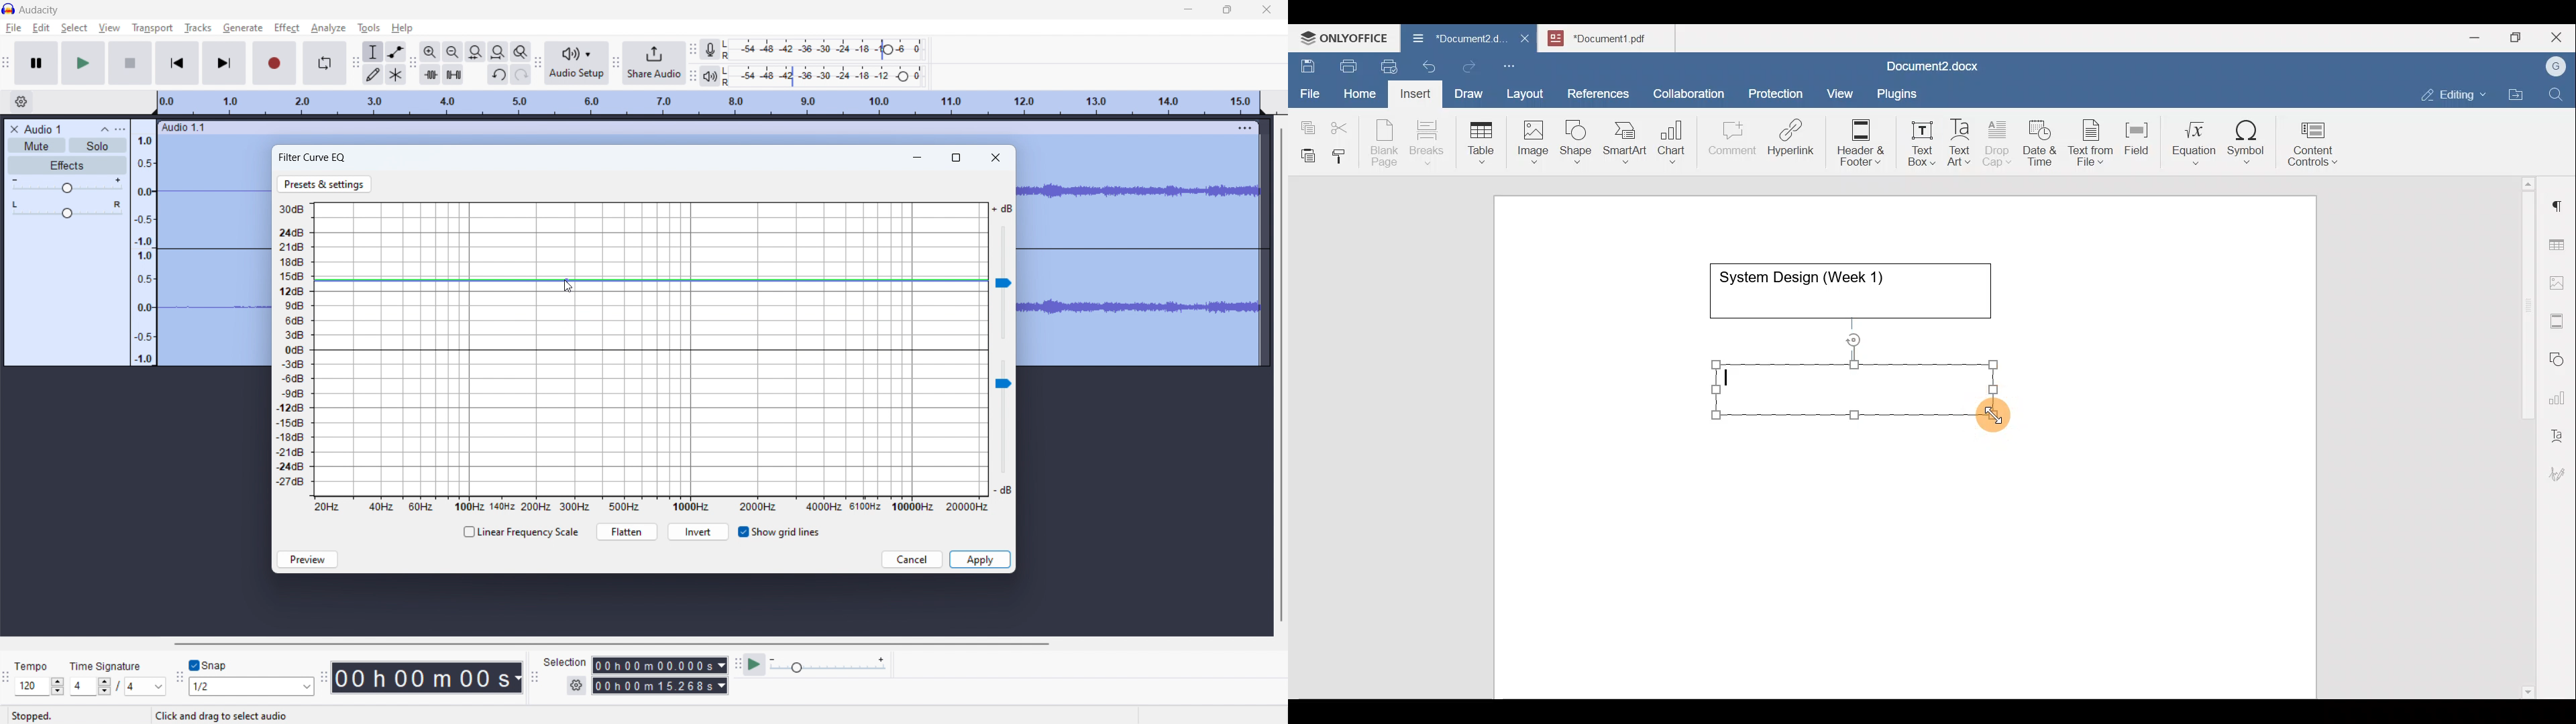  I want to click on Document name, so click(1452, 40).